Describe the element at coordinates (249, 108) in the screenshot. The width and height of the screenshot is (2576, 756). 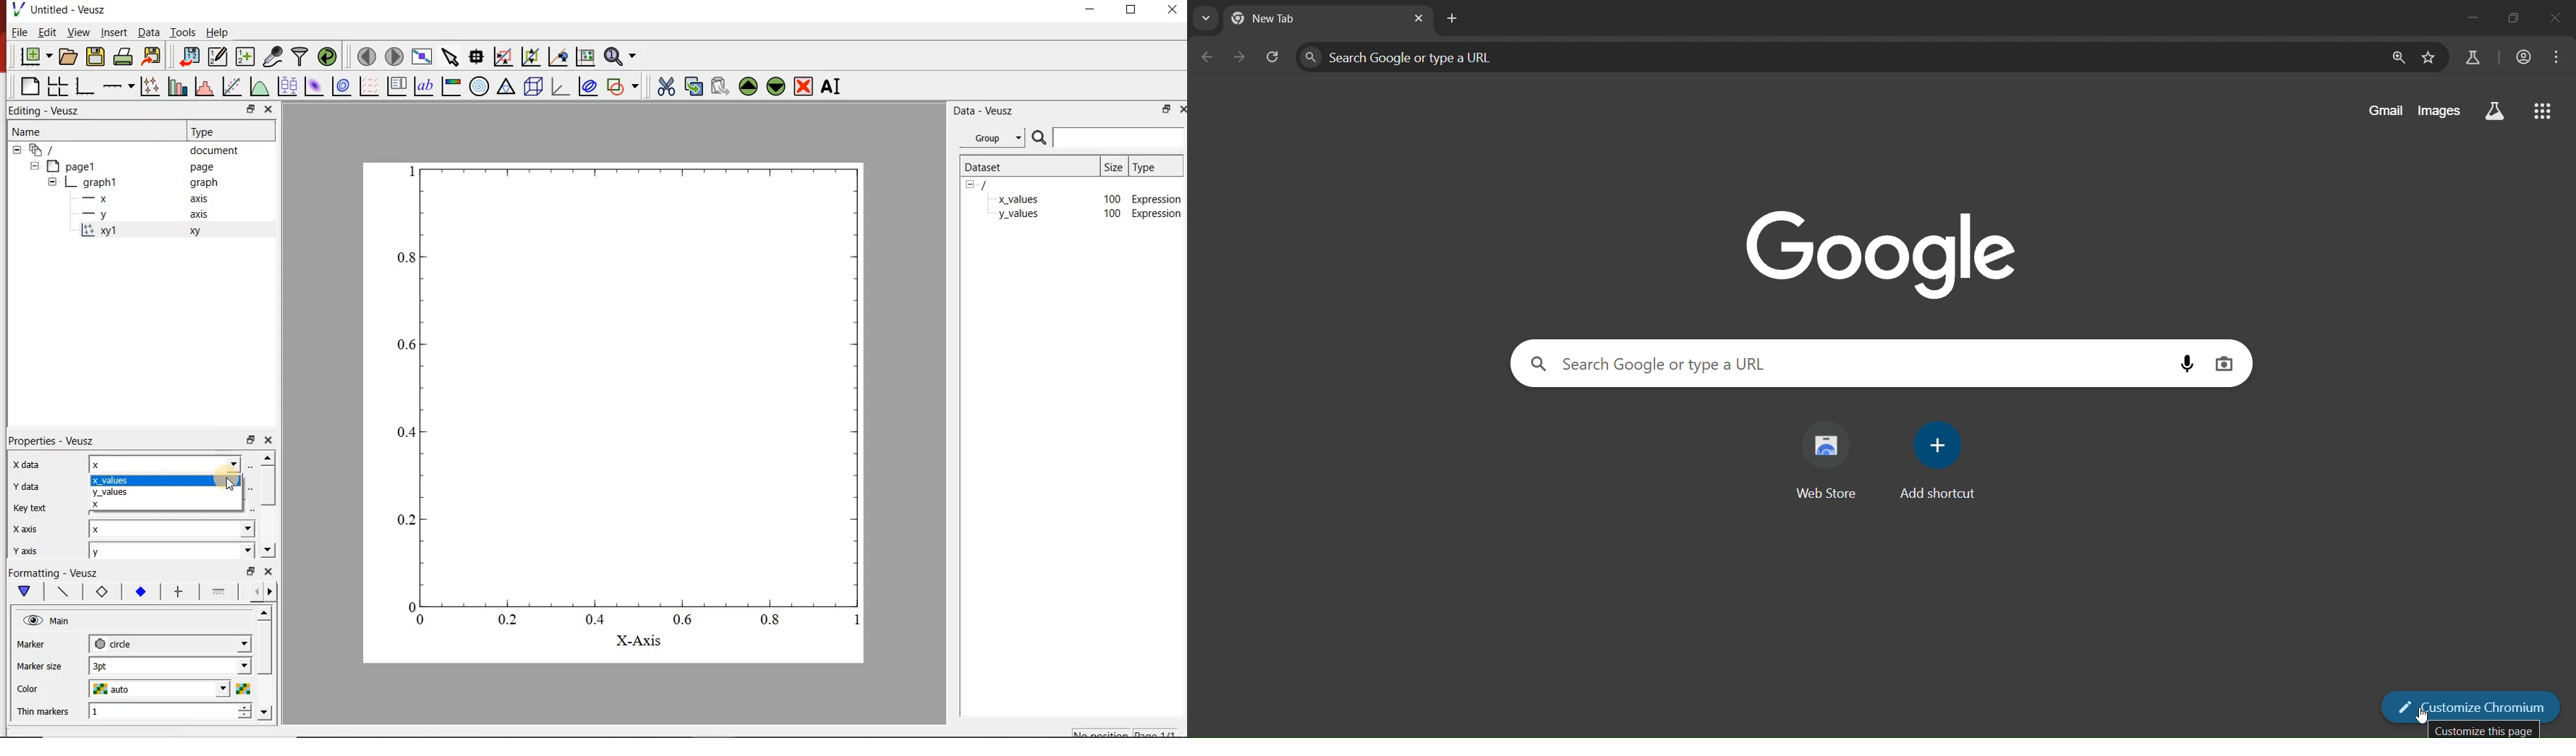
I see `restore down` at that location.